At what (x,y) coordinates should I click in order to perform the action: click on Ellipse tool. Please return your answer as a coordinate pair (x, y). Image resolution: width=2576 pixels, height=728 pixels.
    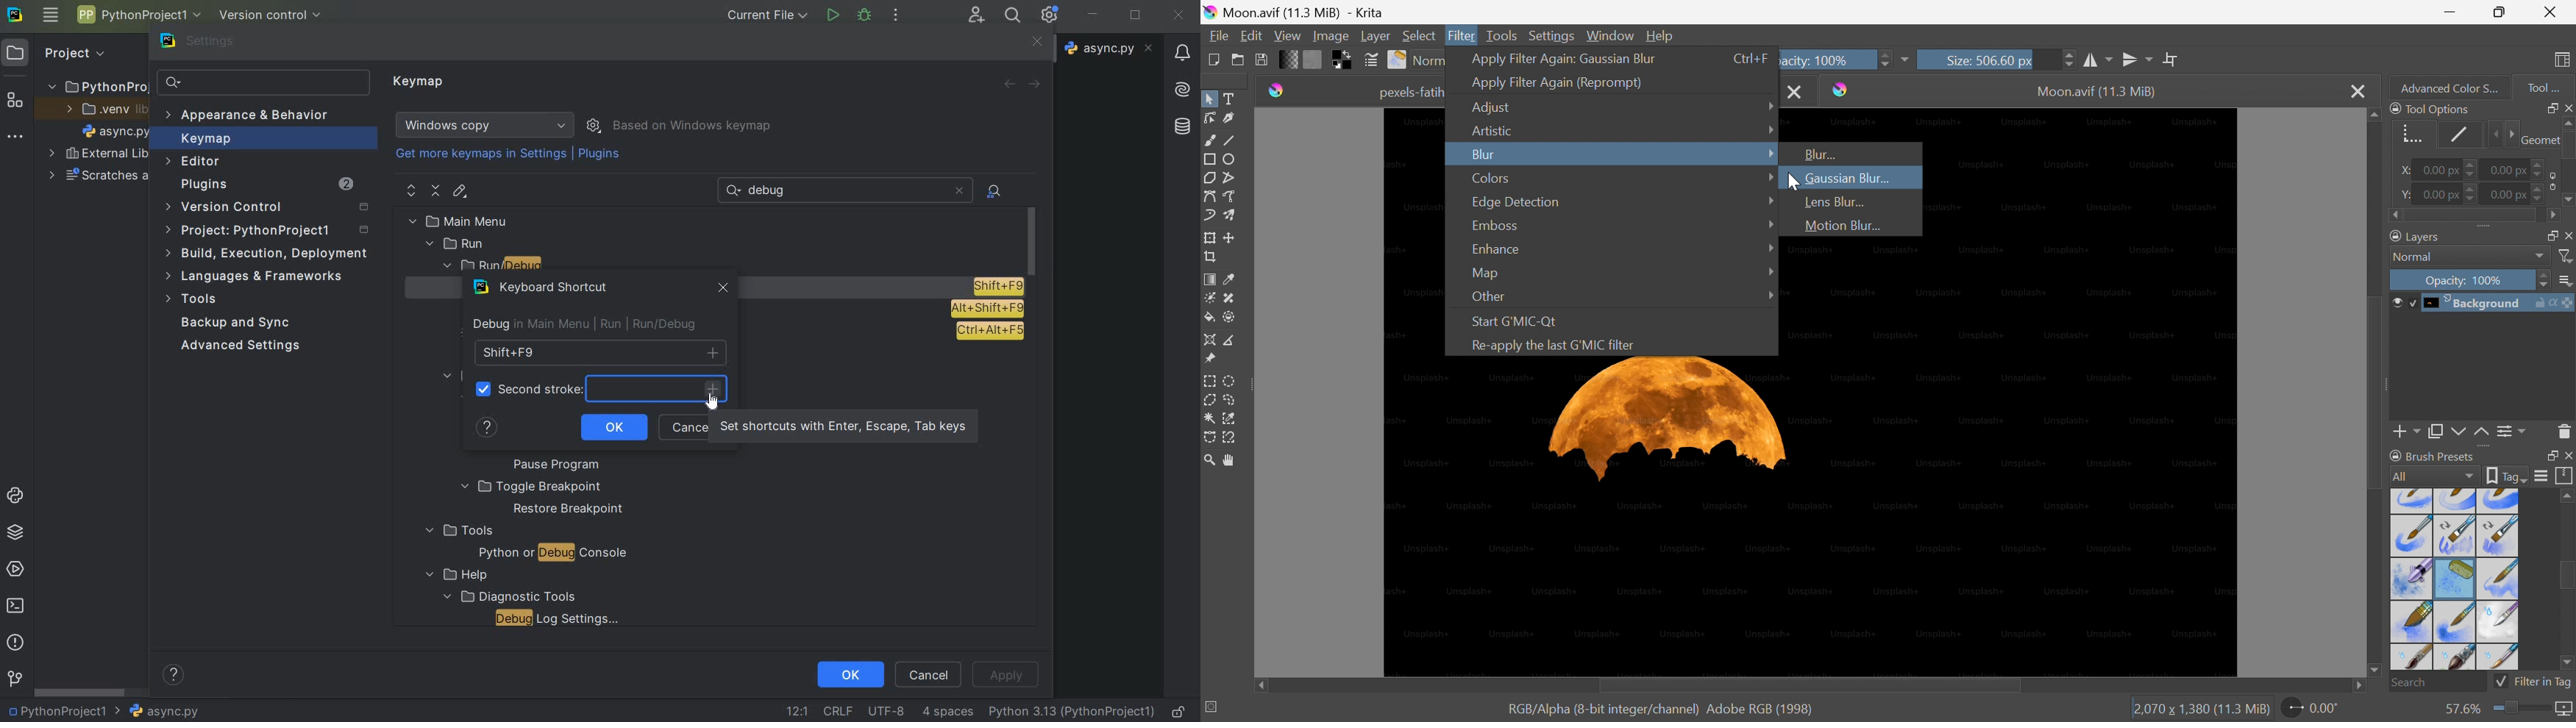
    Looking at the image, I should click on (1230, 160).